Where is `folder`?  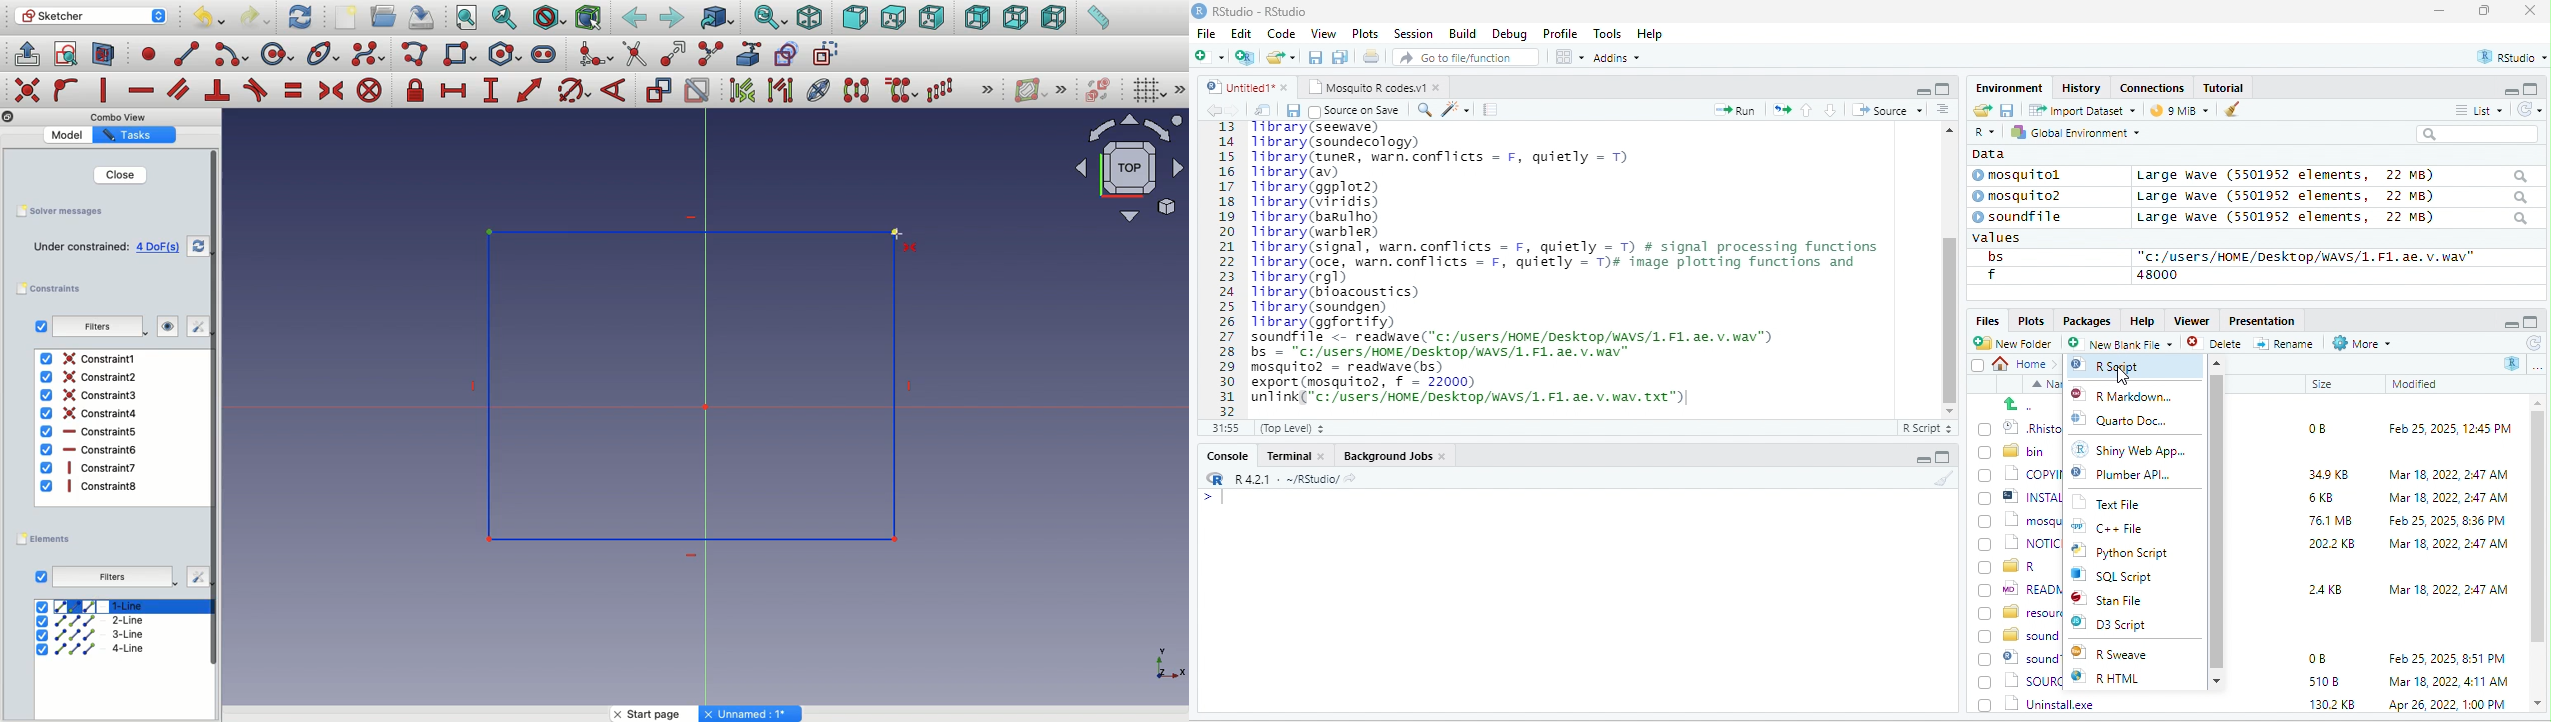
folder is located at coordinates (1283, 57).